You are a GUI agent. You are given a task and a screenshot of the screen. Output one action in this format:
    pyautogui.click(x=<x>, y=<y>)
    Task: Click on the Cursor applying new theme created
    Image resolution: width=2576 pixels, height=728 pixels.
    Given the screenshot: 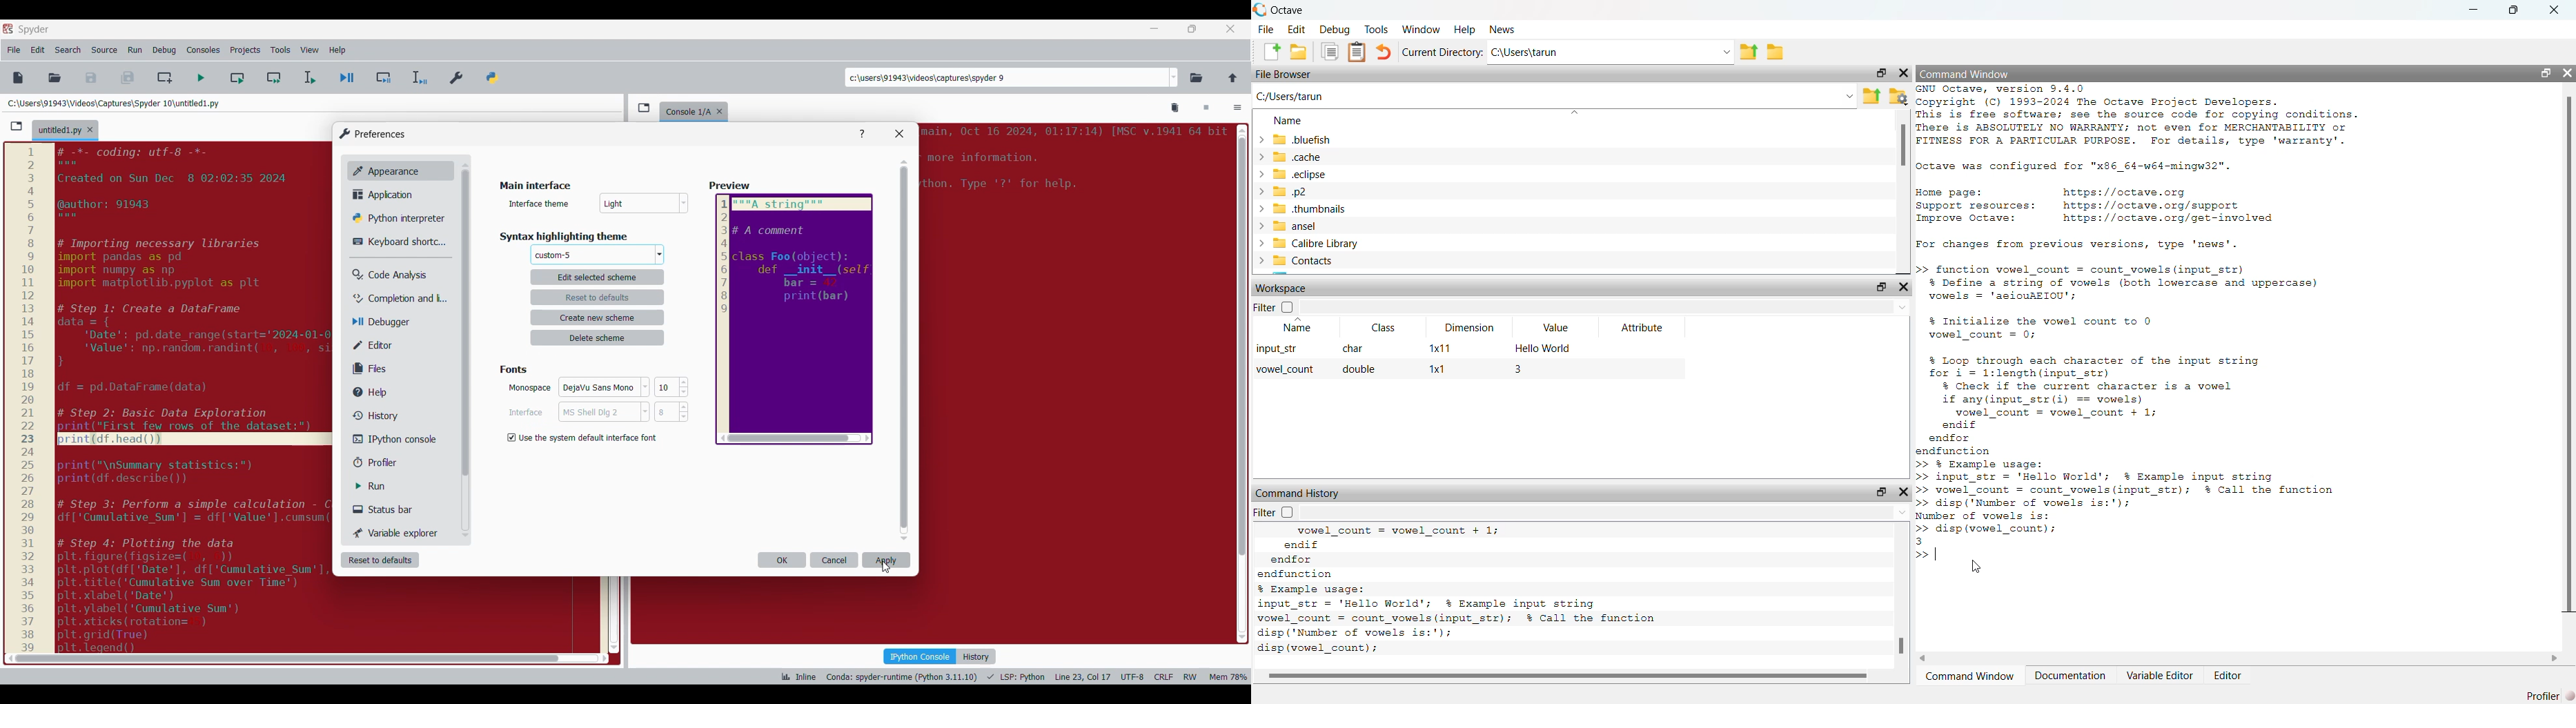 What is the action you would take?
    pyautogui.click(x=886, y=567)
    